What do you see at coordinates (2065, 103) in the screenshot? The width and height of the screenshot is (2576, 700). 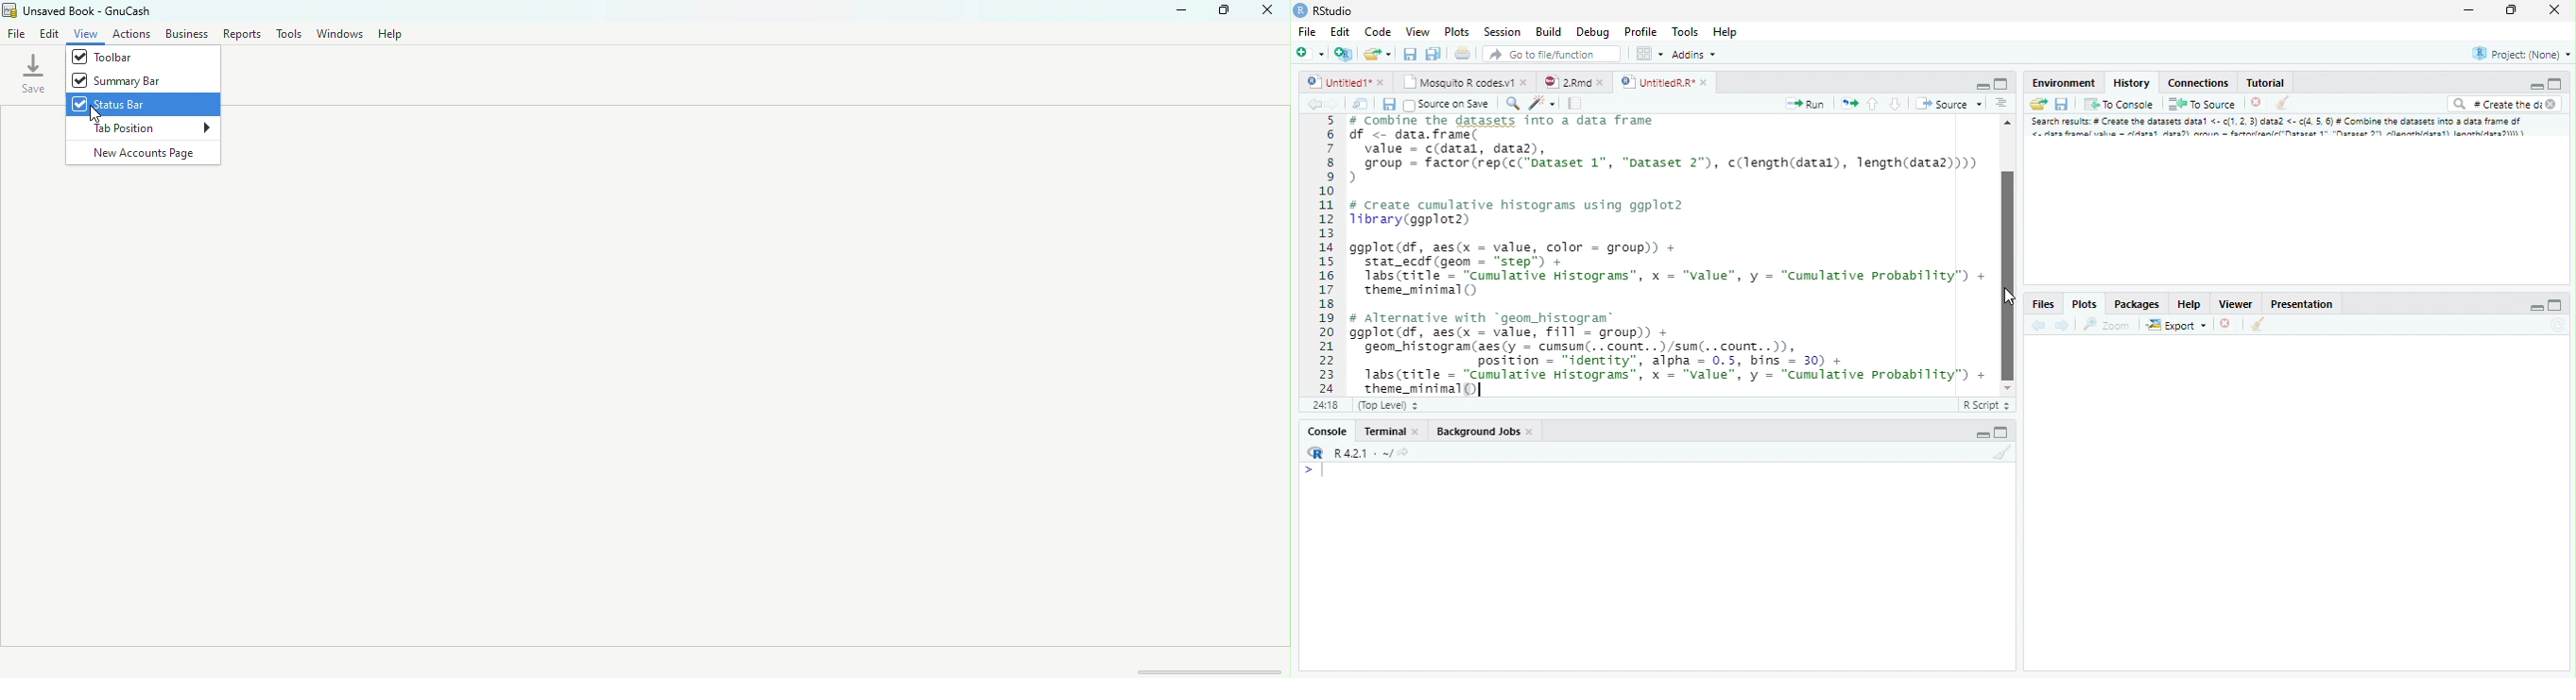 I see `Save` at bounding box center [2065, 103].